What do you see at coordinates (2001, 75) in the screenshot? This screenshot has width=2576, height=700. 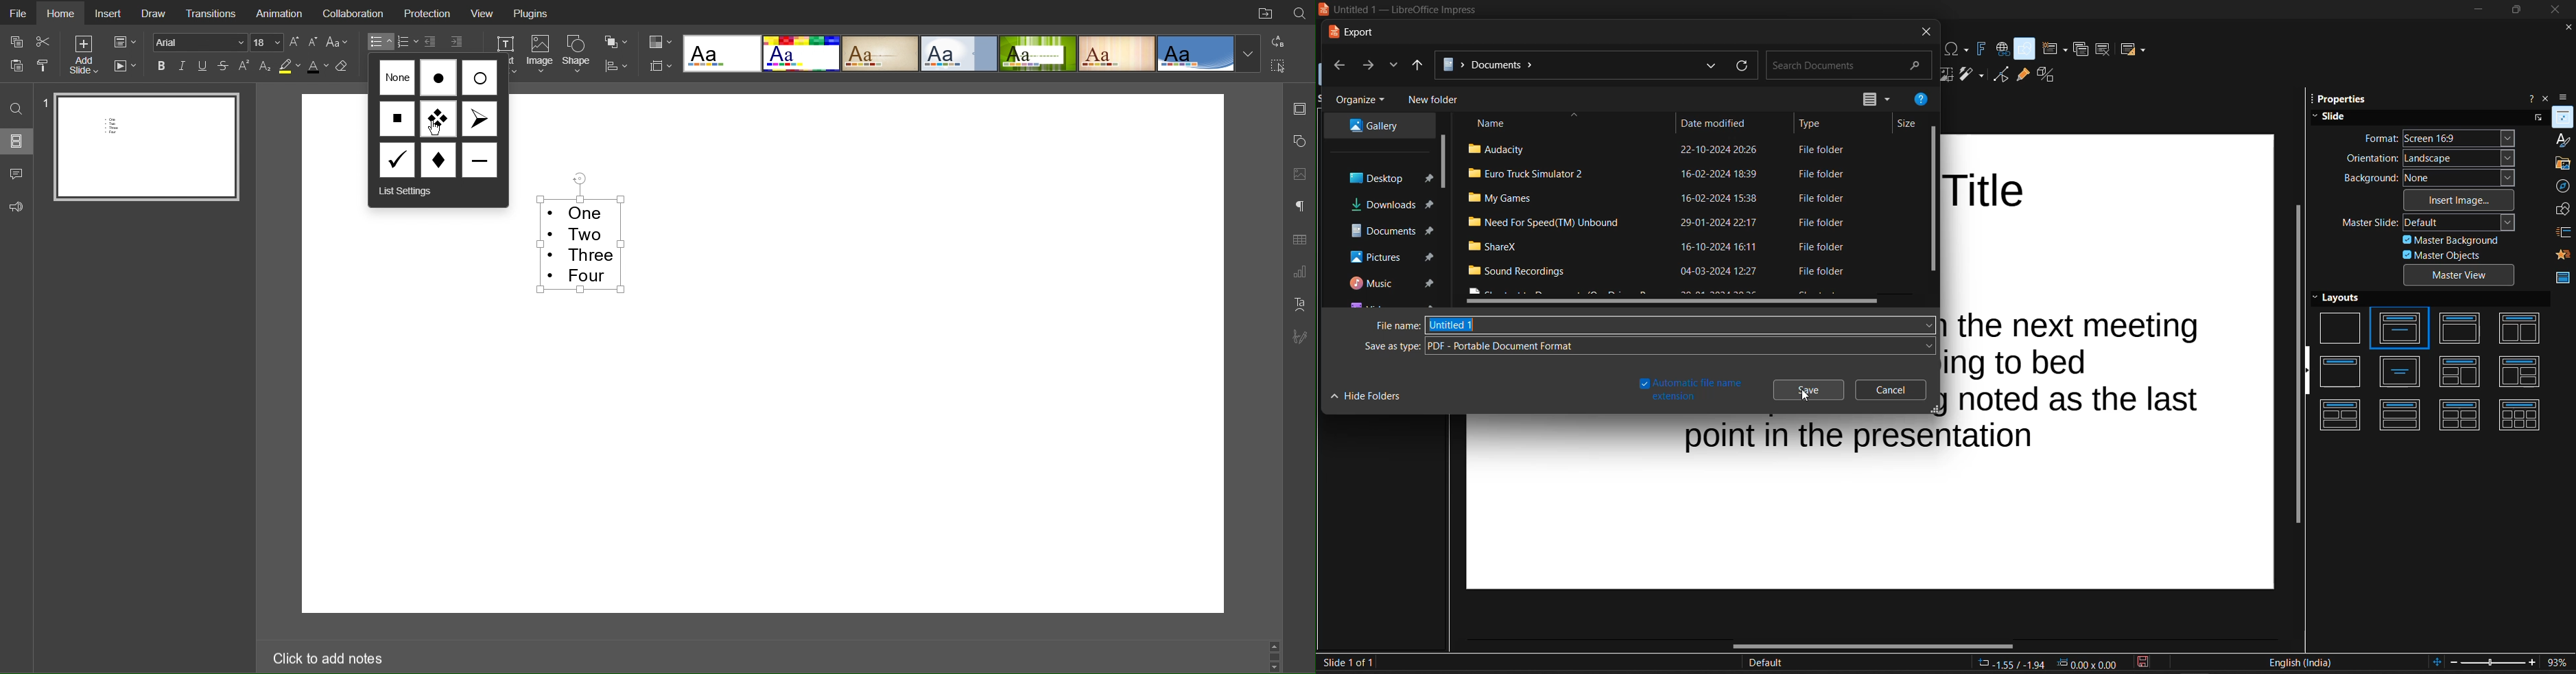 I see `toggle point` at bounding box center [2001, 75].